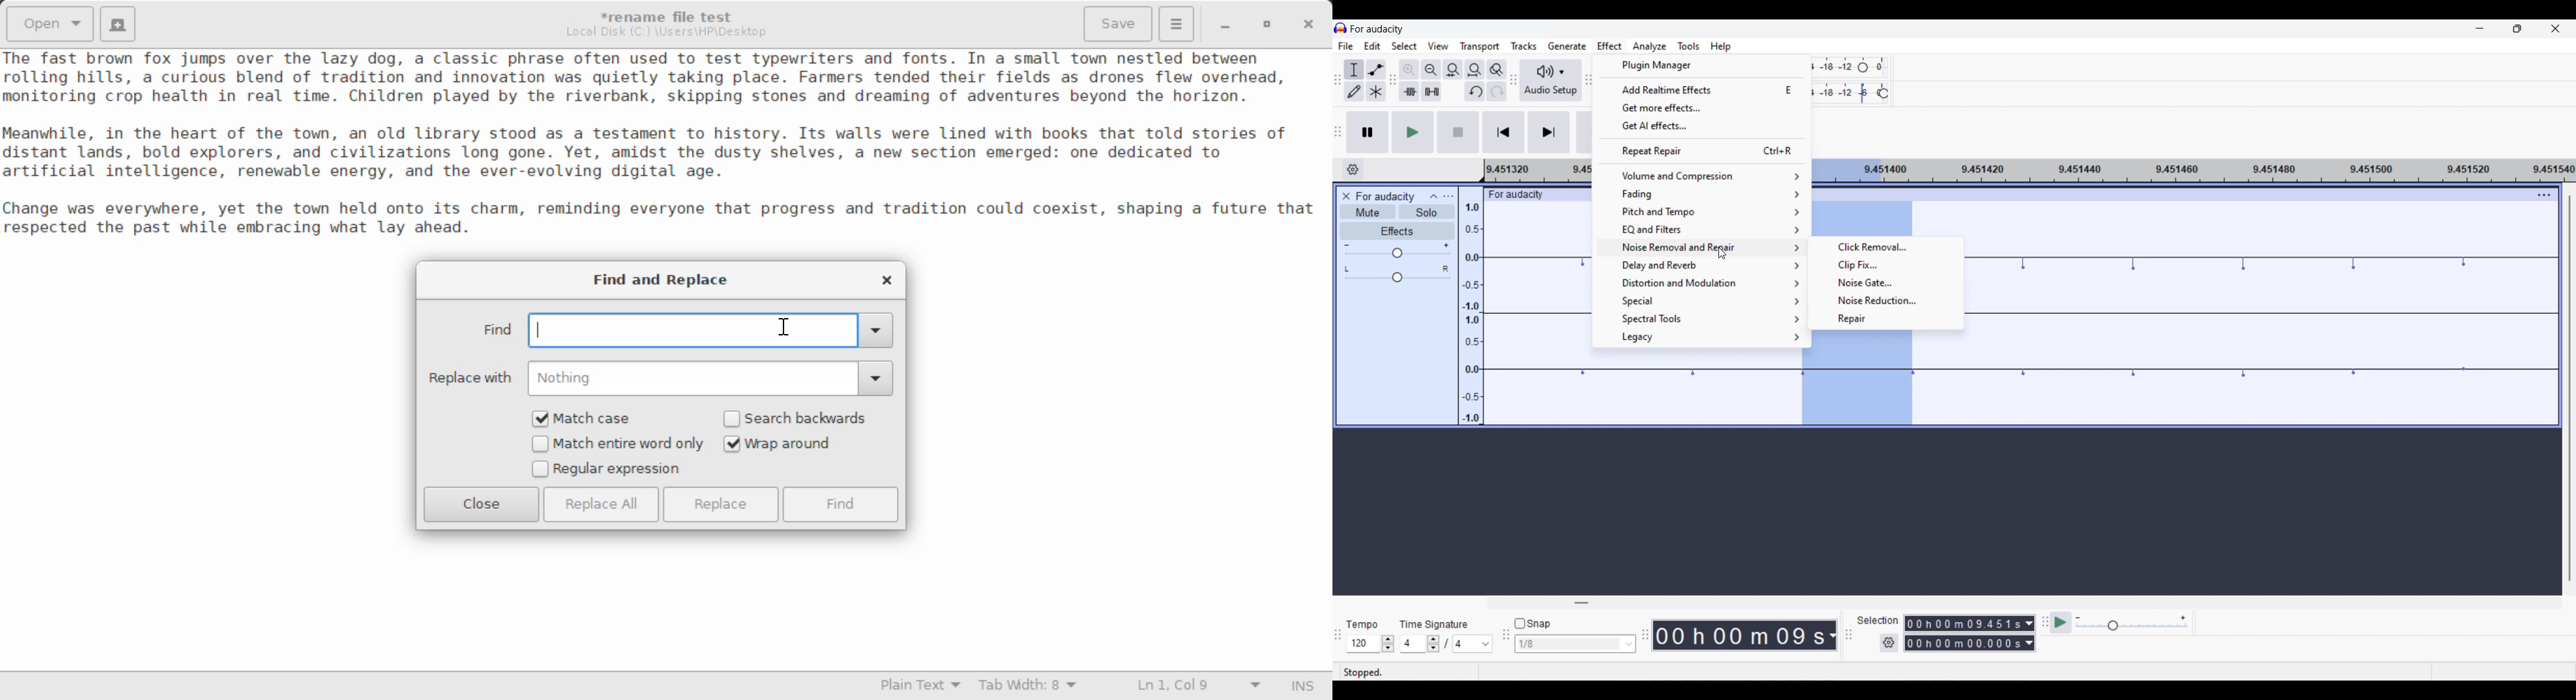 The image size is (2576, 700). What do you see at coordinates (1886, 318) in the screenshot?
I see `Repair` at bounding box center [1886, 318].